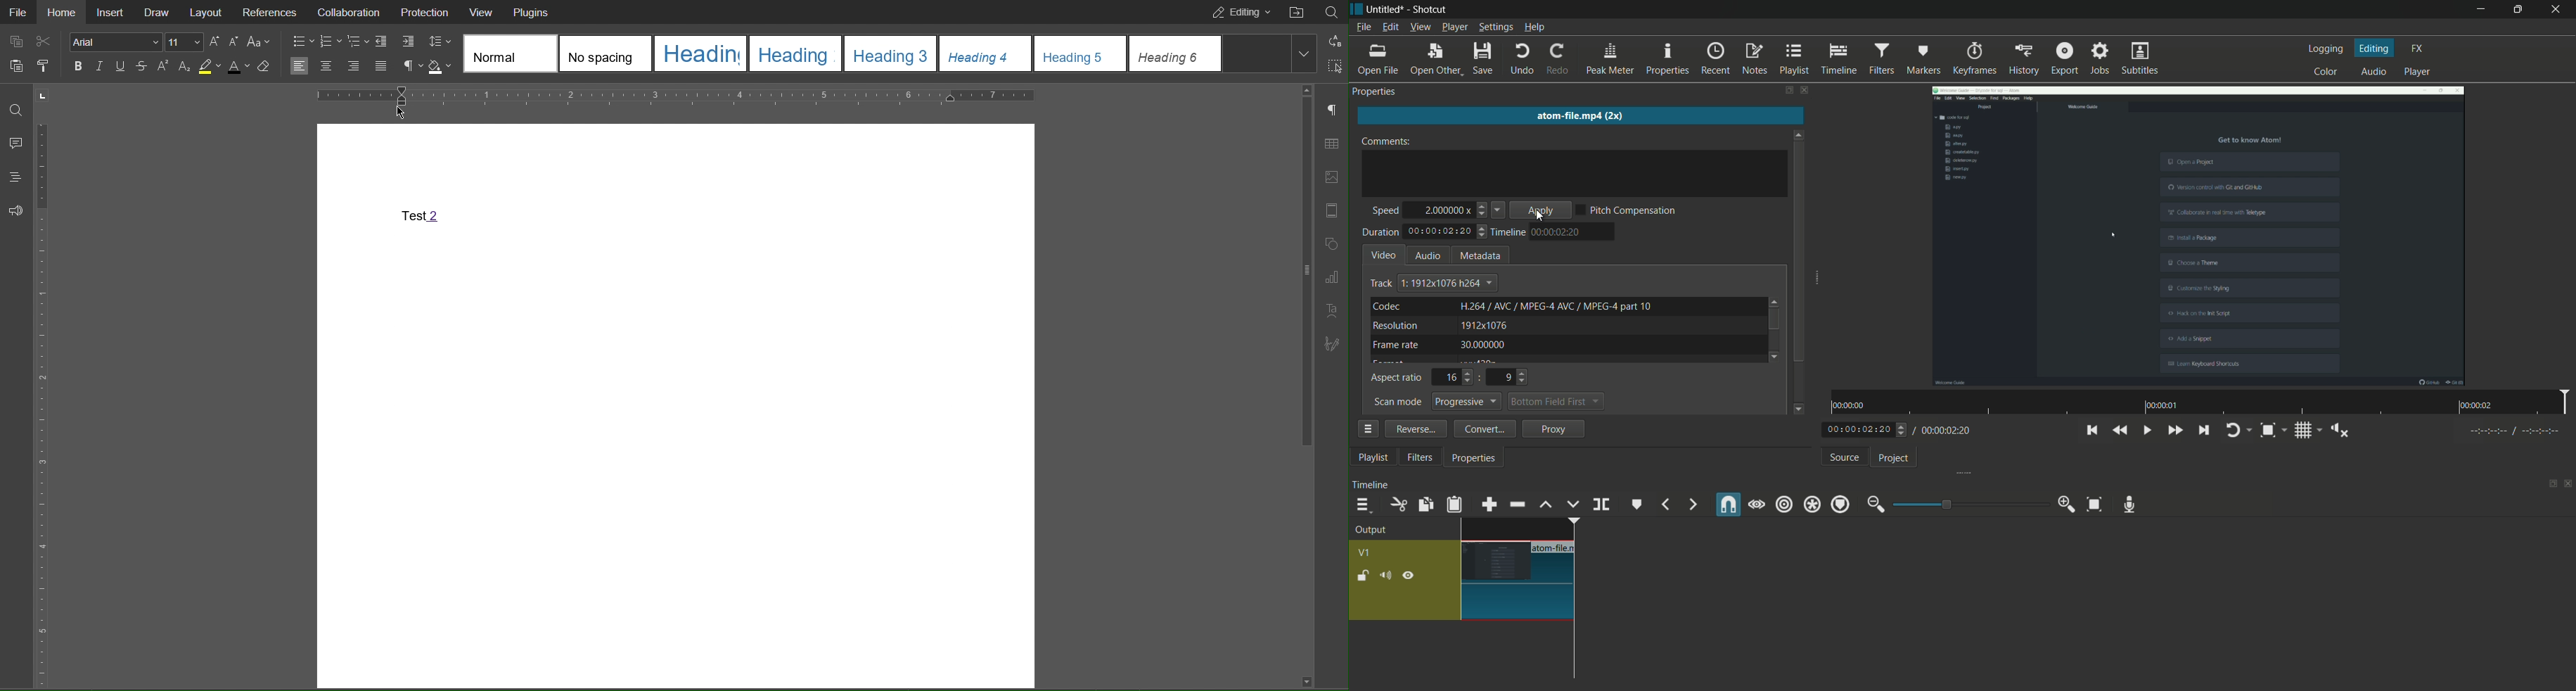 This screenshot has width=2576, height=700. Describe the element at coordinates (354, 66) in the screenshot. I see `Right Align` at that location.